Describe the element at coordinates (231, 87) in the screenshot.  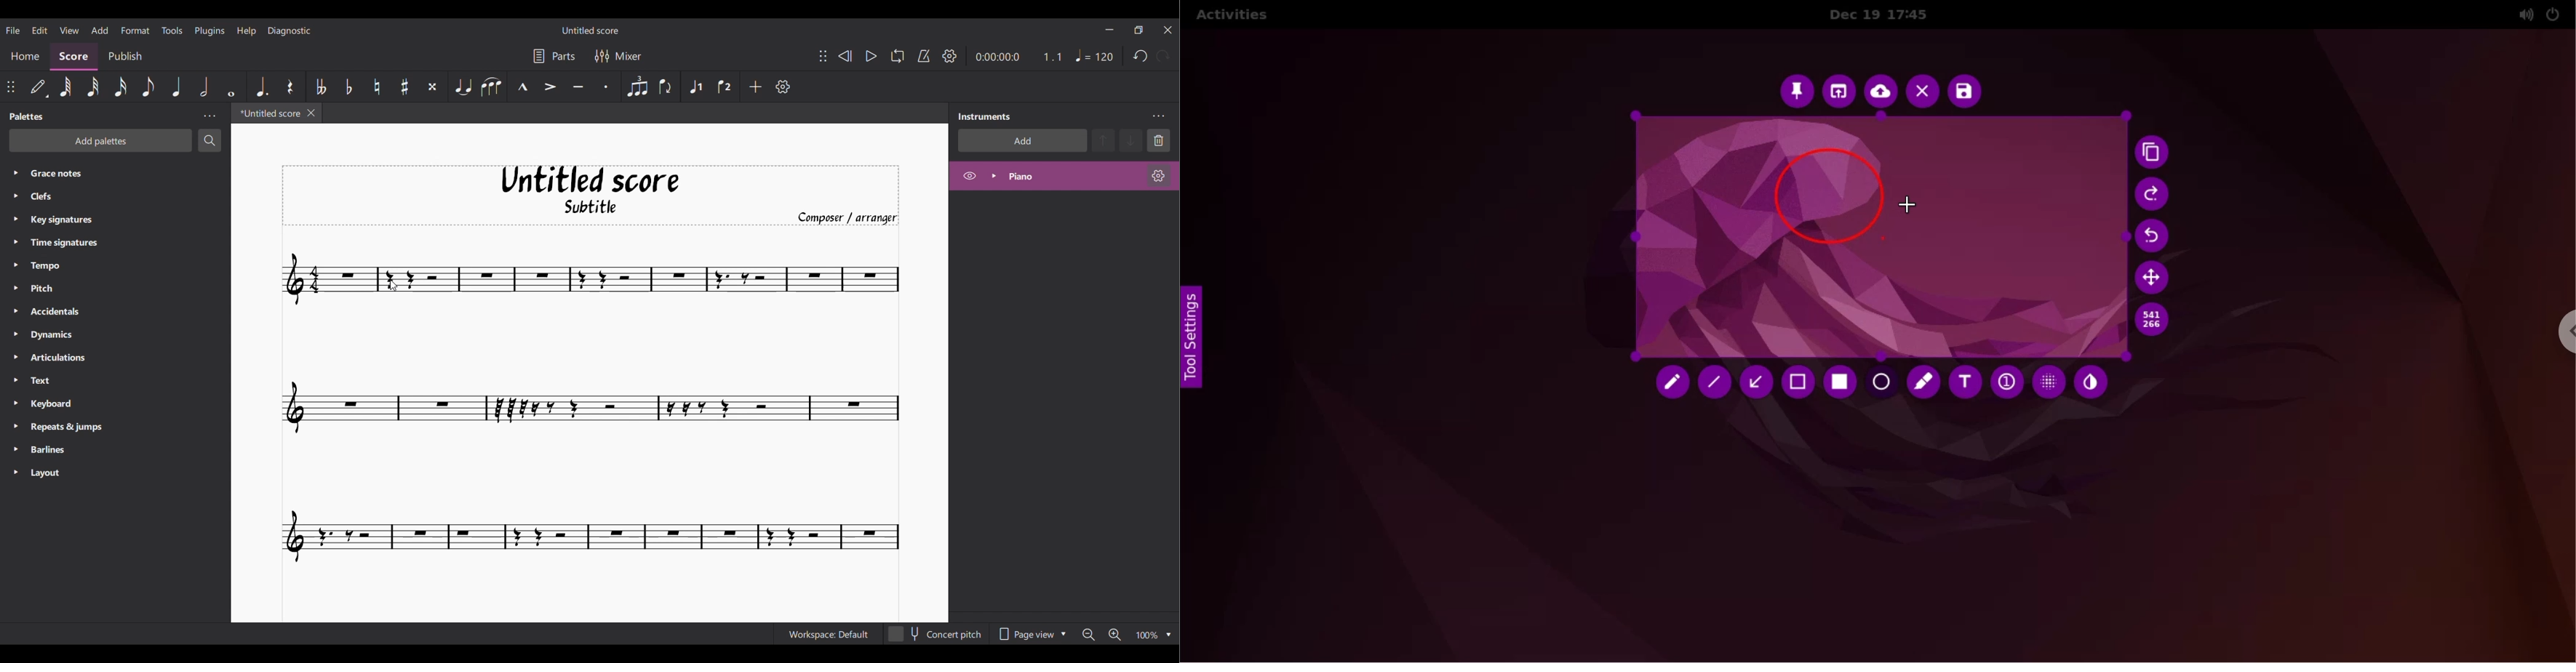
I see `Whole note` at that location.